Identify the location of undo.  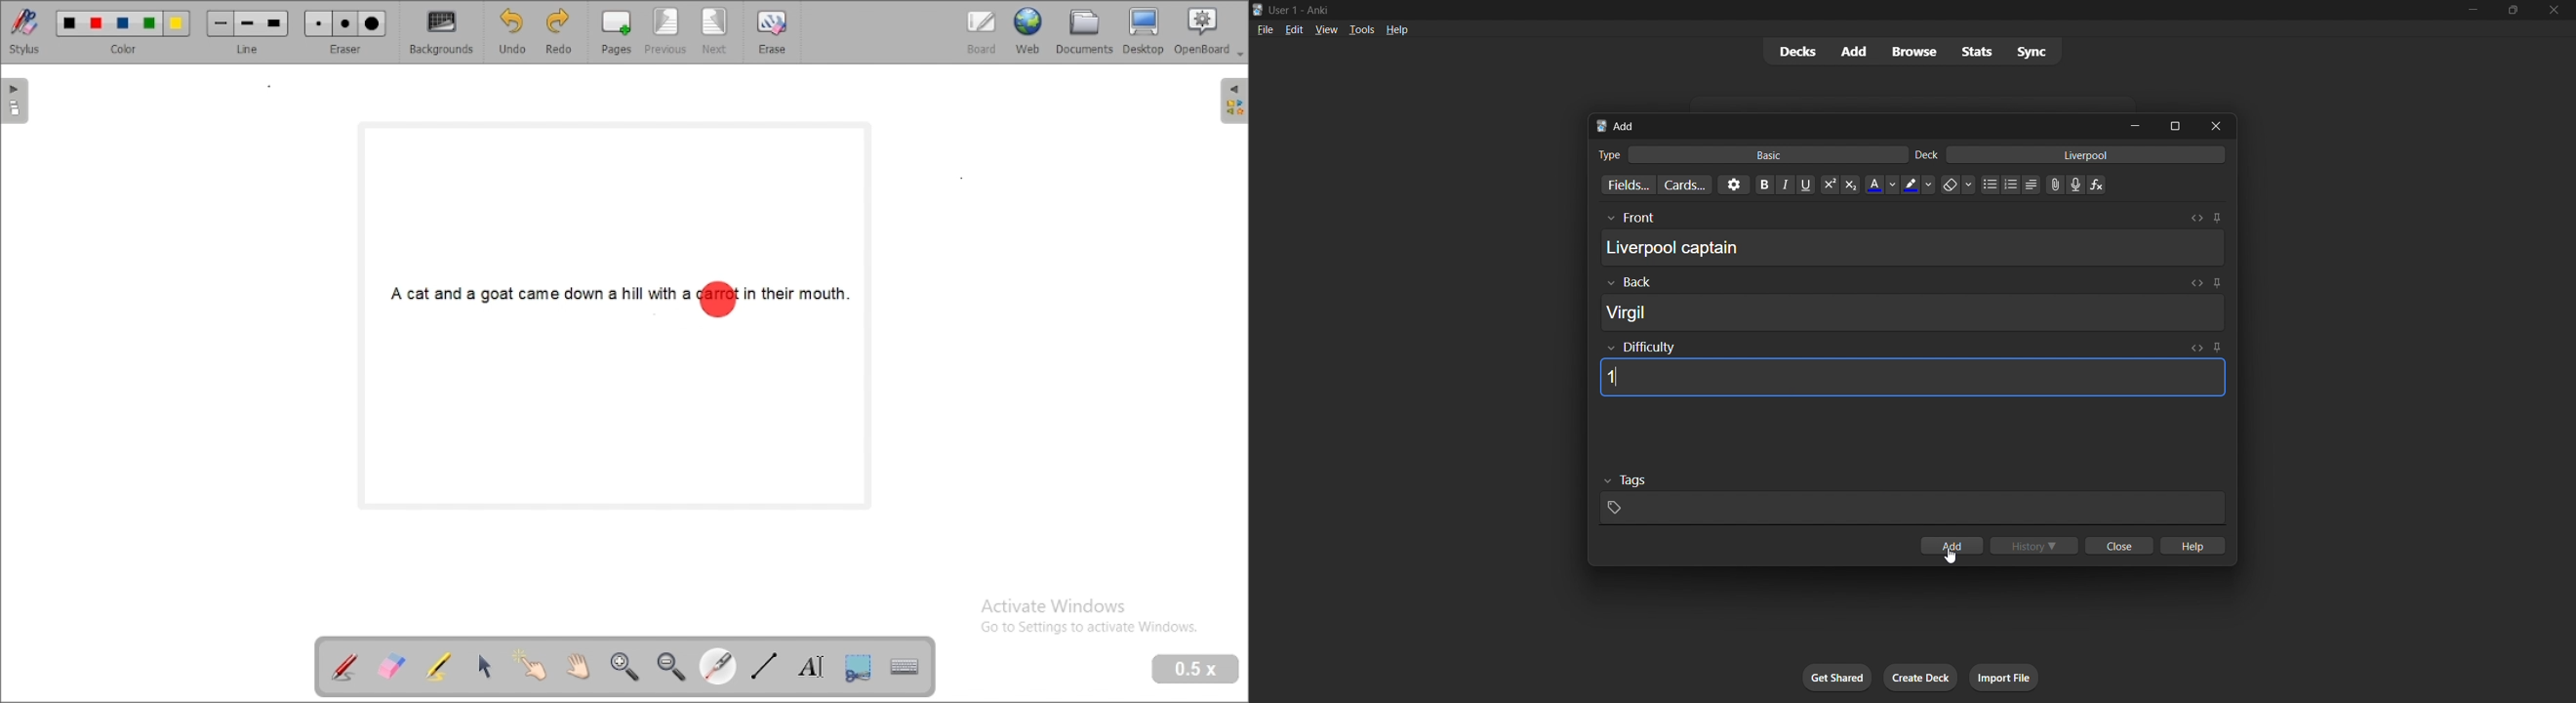
(512, 32).